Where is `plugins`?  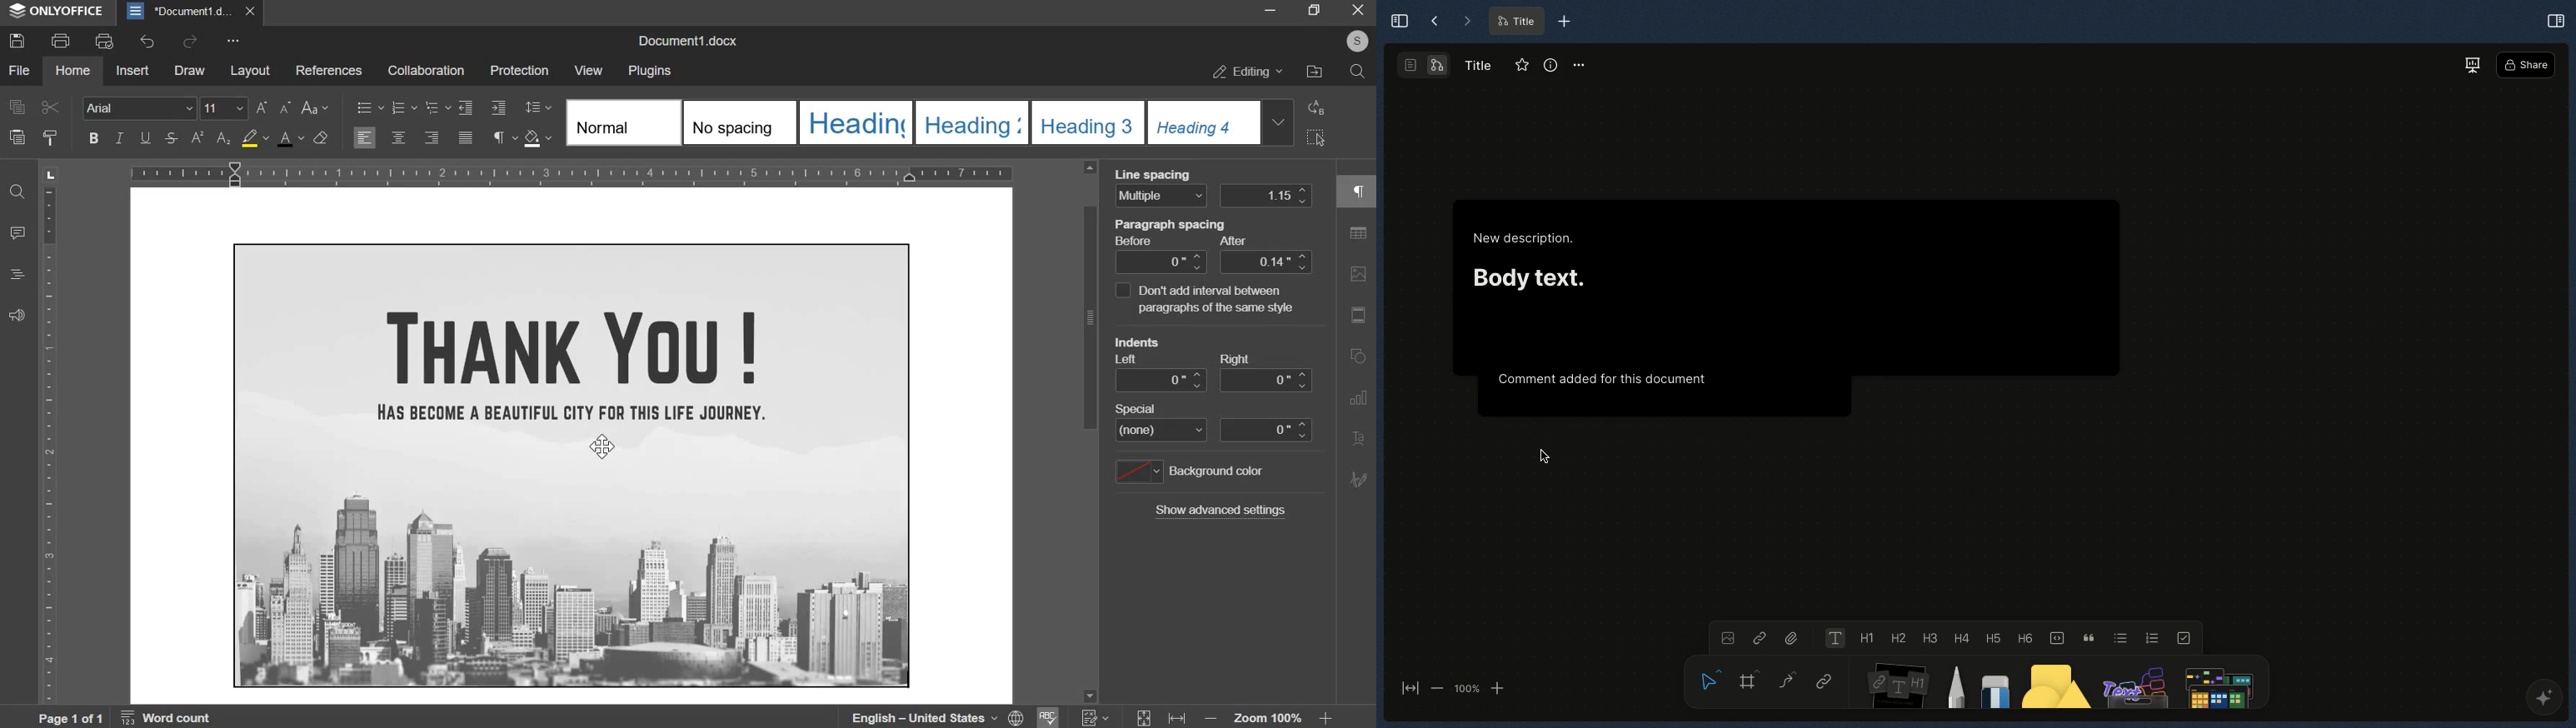
plugins is located at coordinates (650, 71).